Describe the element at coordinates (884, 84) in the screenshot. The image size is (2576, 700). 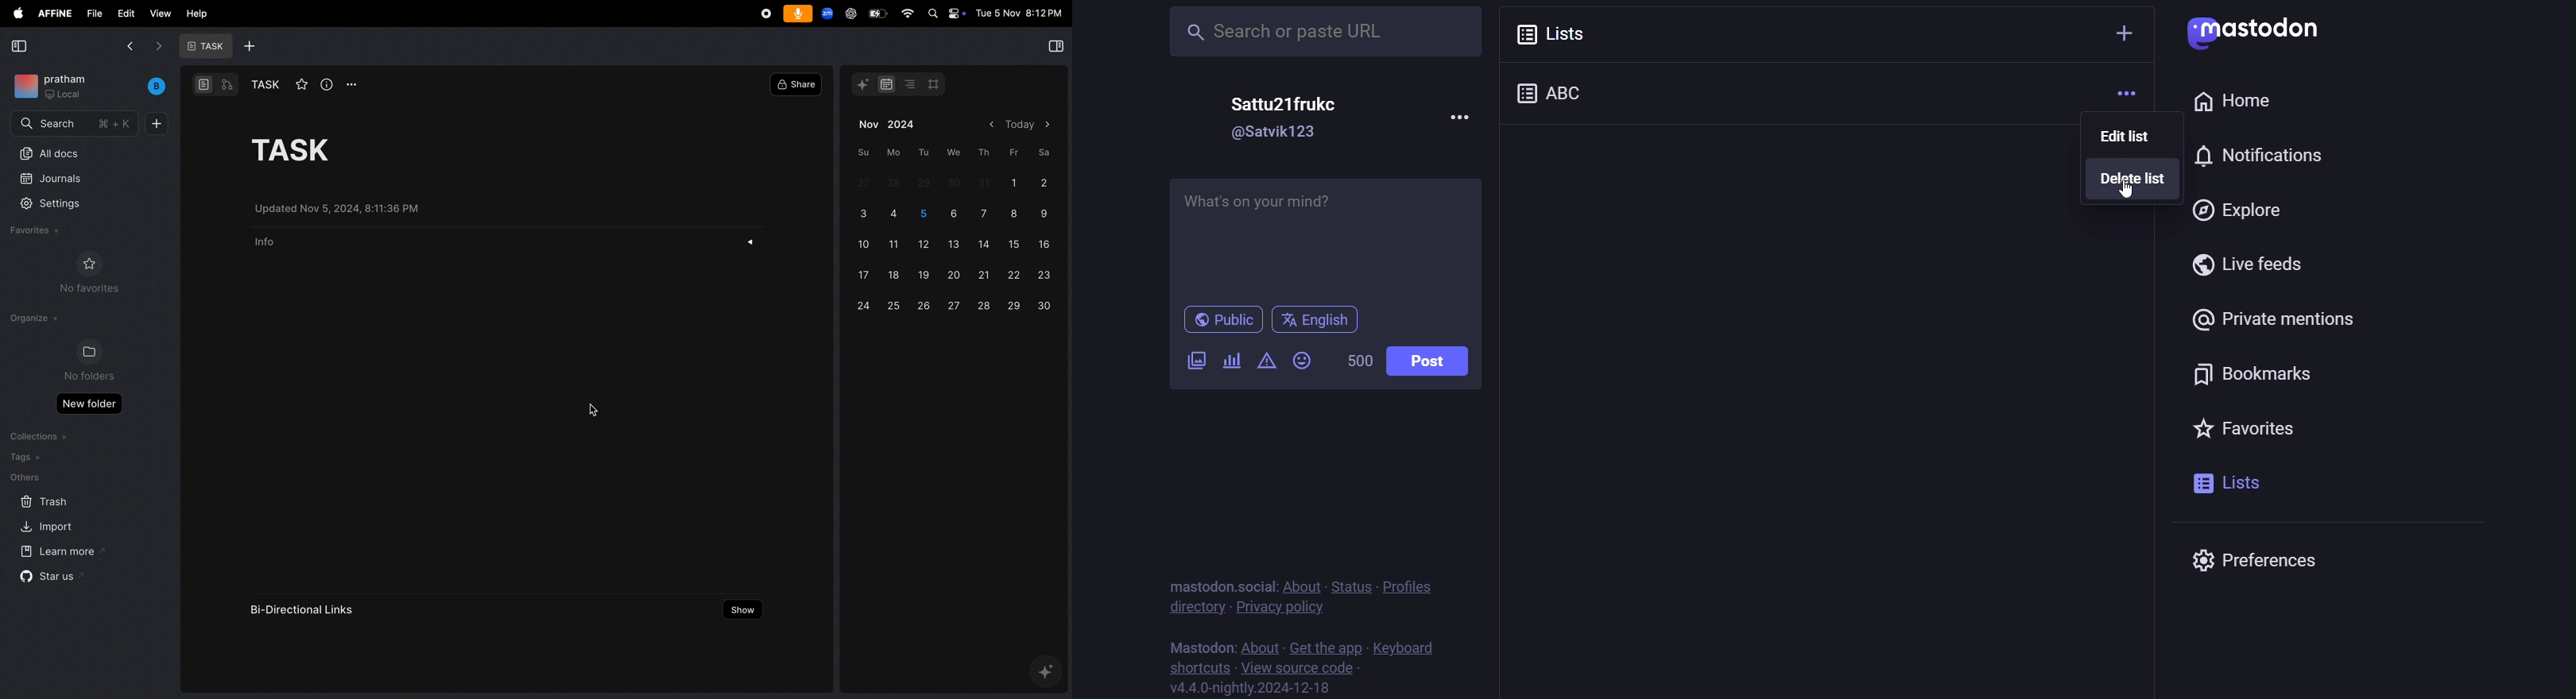
I see `calendar` at that location.